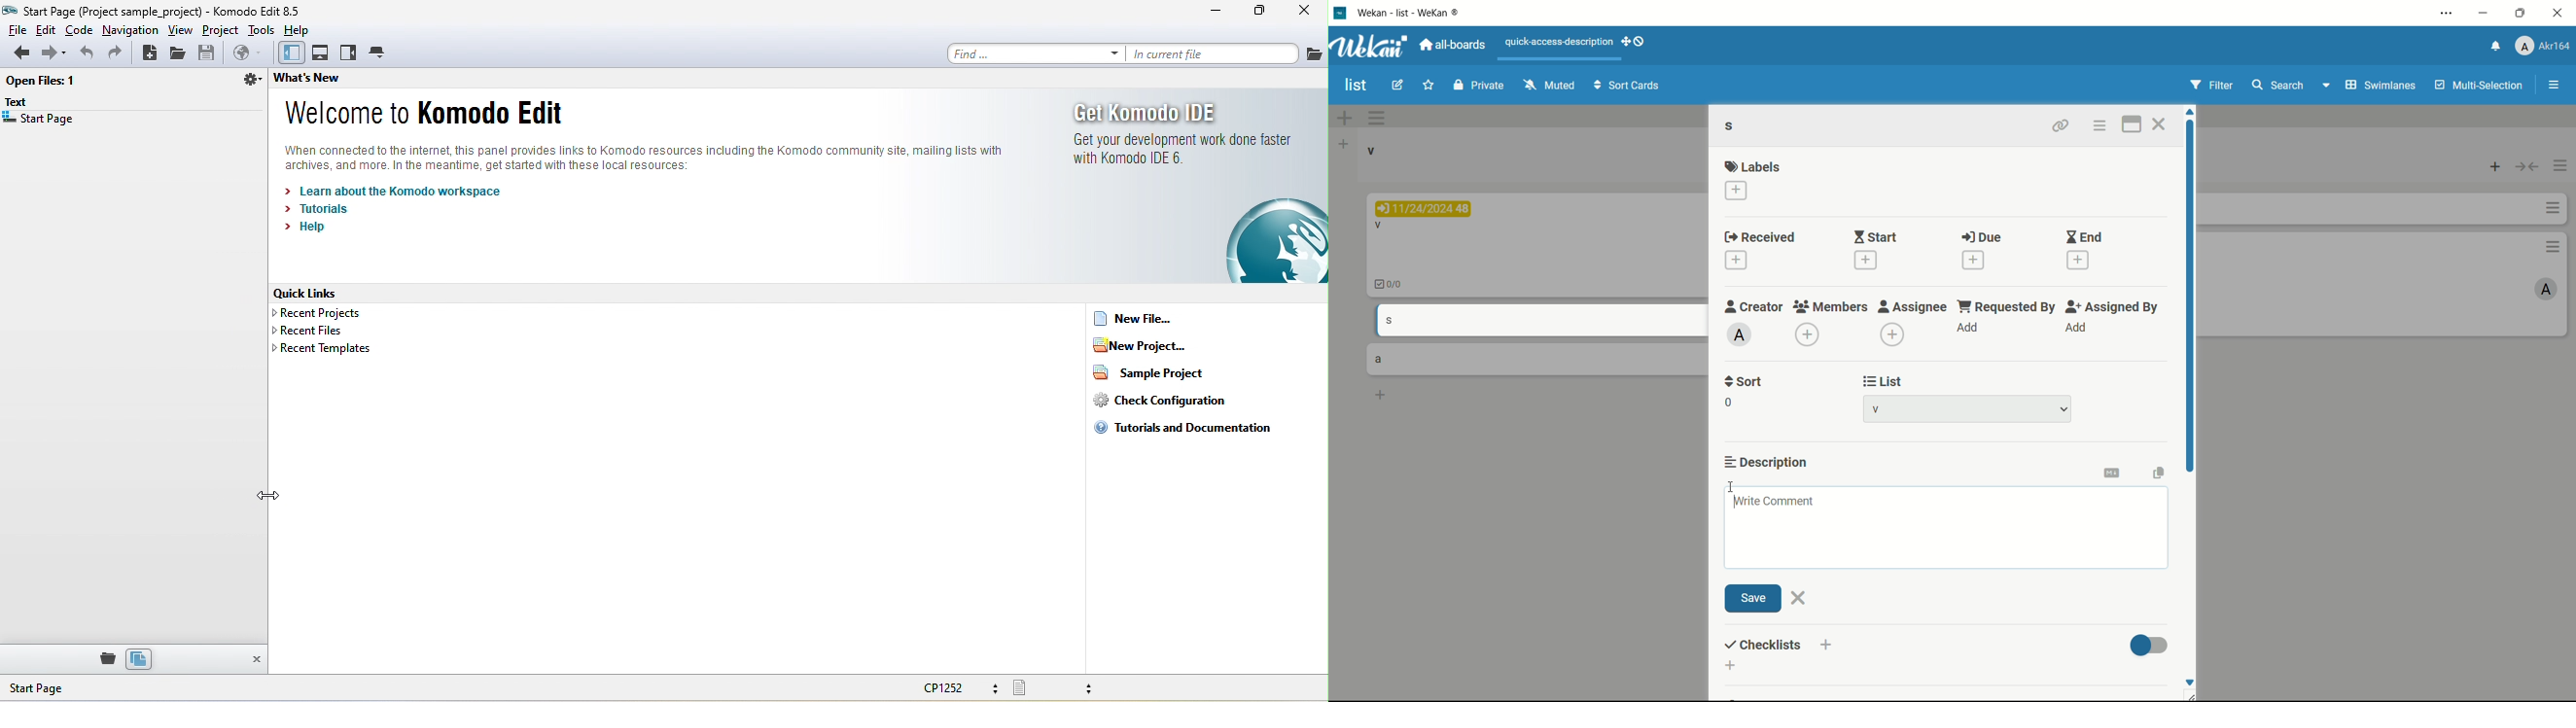 This screenshot has width=2576, height=728. Describe the element at coordinates (1341, 13) in the screenshot. I see `app icon` at that location.